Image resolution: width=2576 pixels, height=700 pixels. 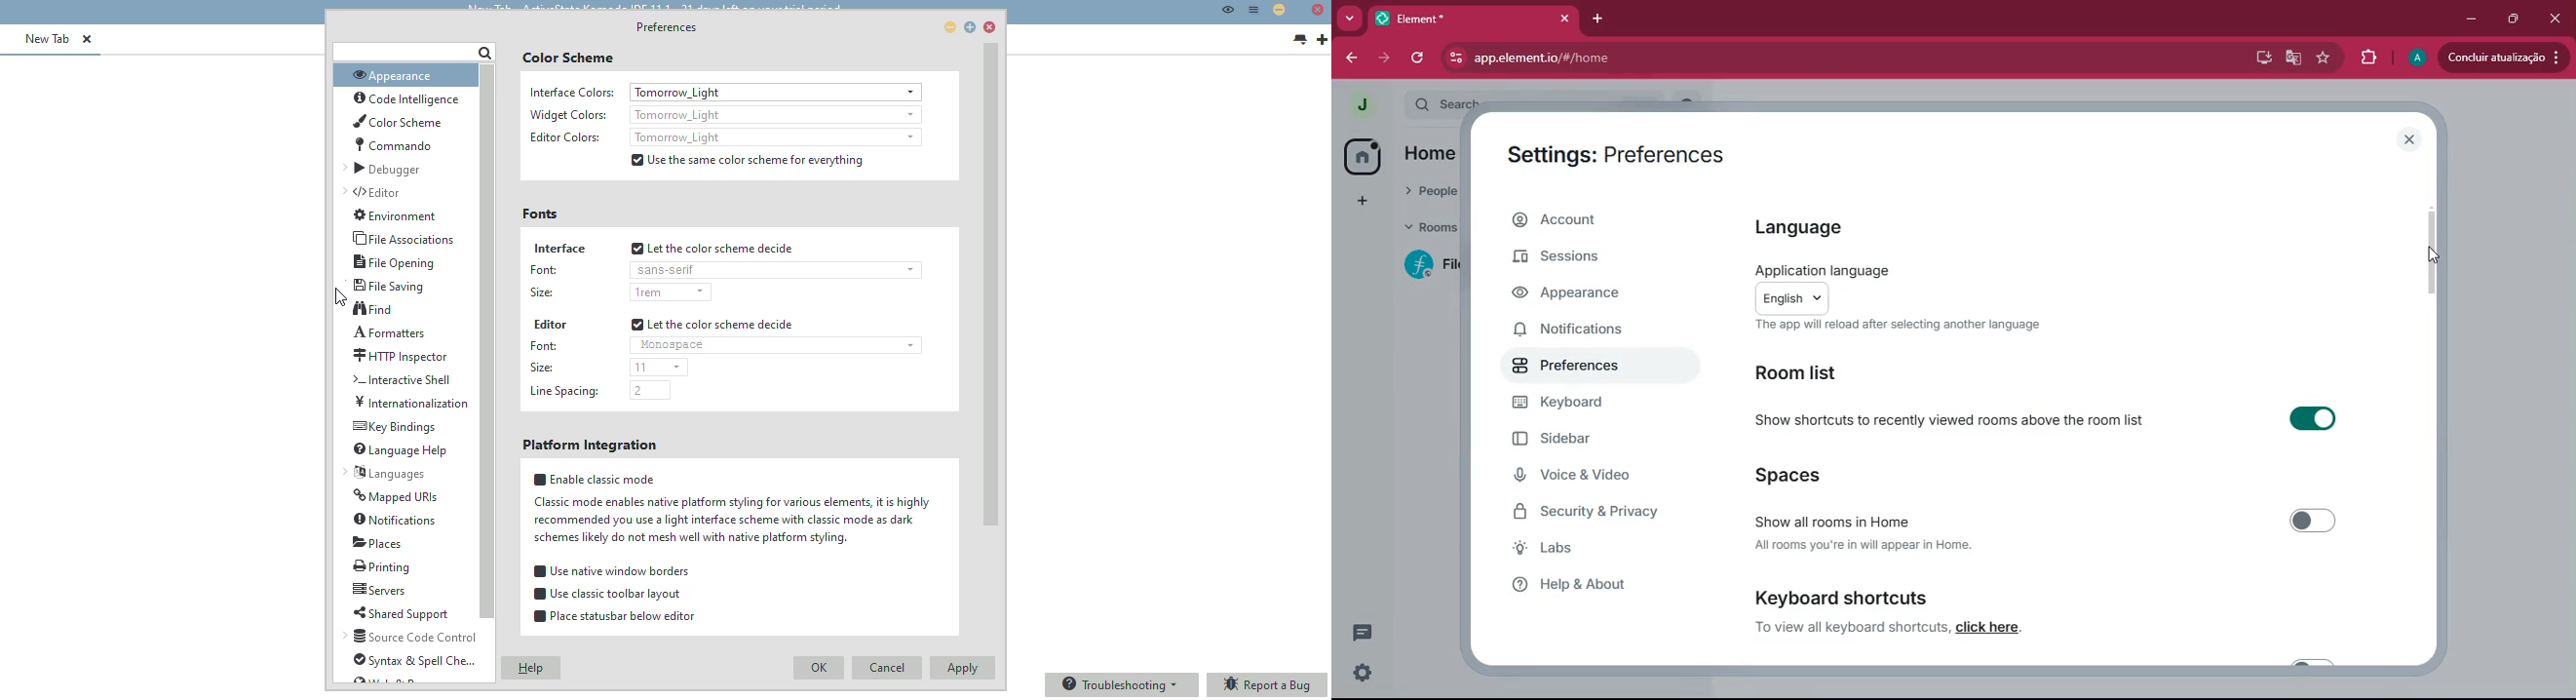 What do you see at coordinates (2410, 139) in the screenshot?
I see `close` at bounding box center [2410, 139].